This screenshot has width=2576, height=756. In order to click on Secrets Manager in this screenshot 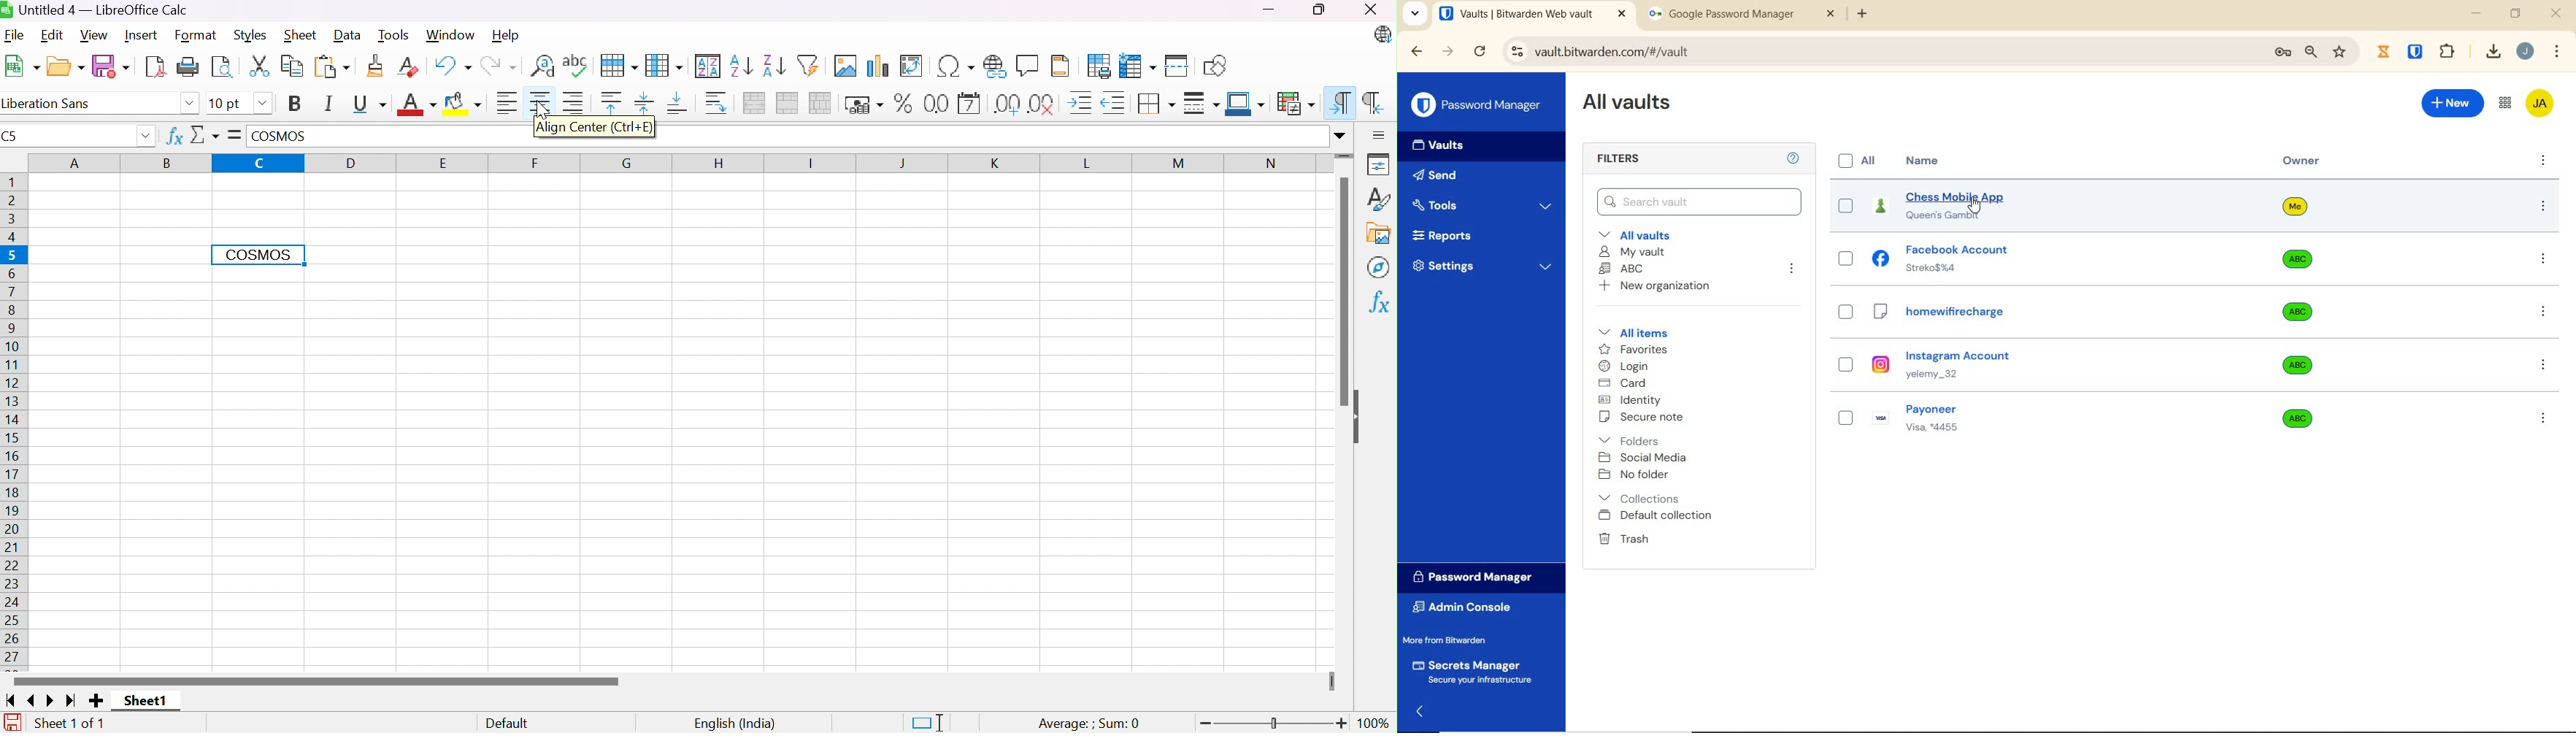, I will do `click(1481, 671)`.